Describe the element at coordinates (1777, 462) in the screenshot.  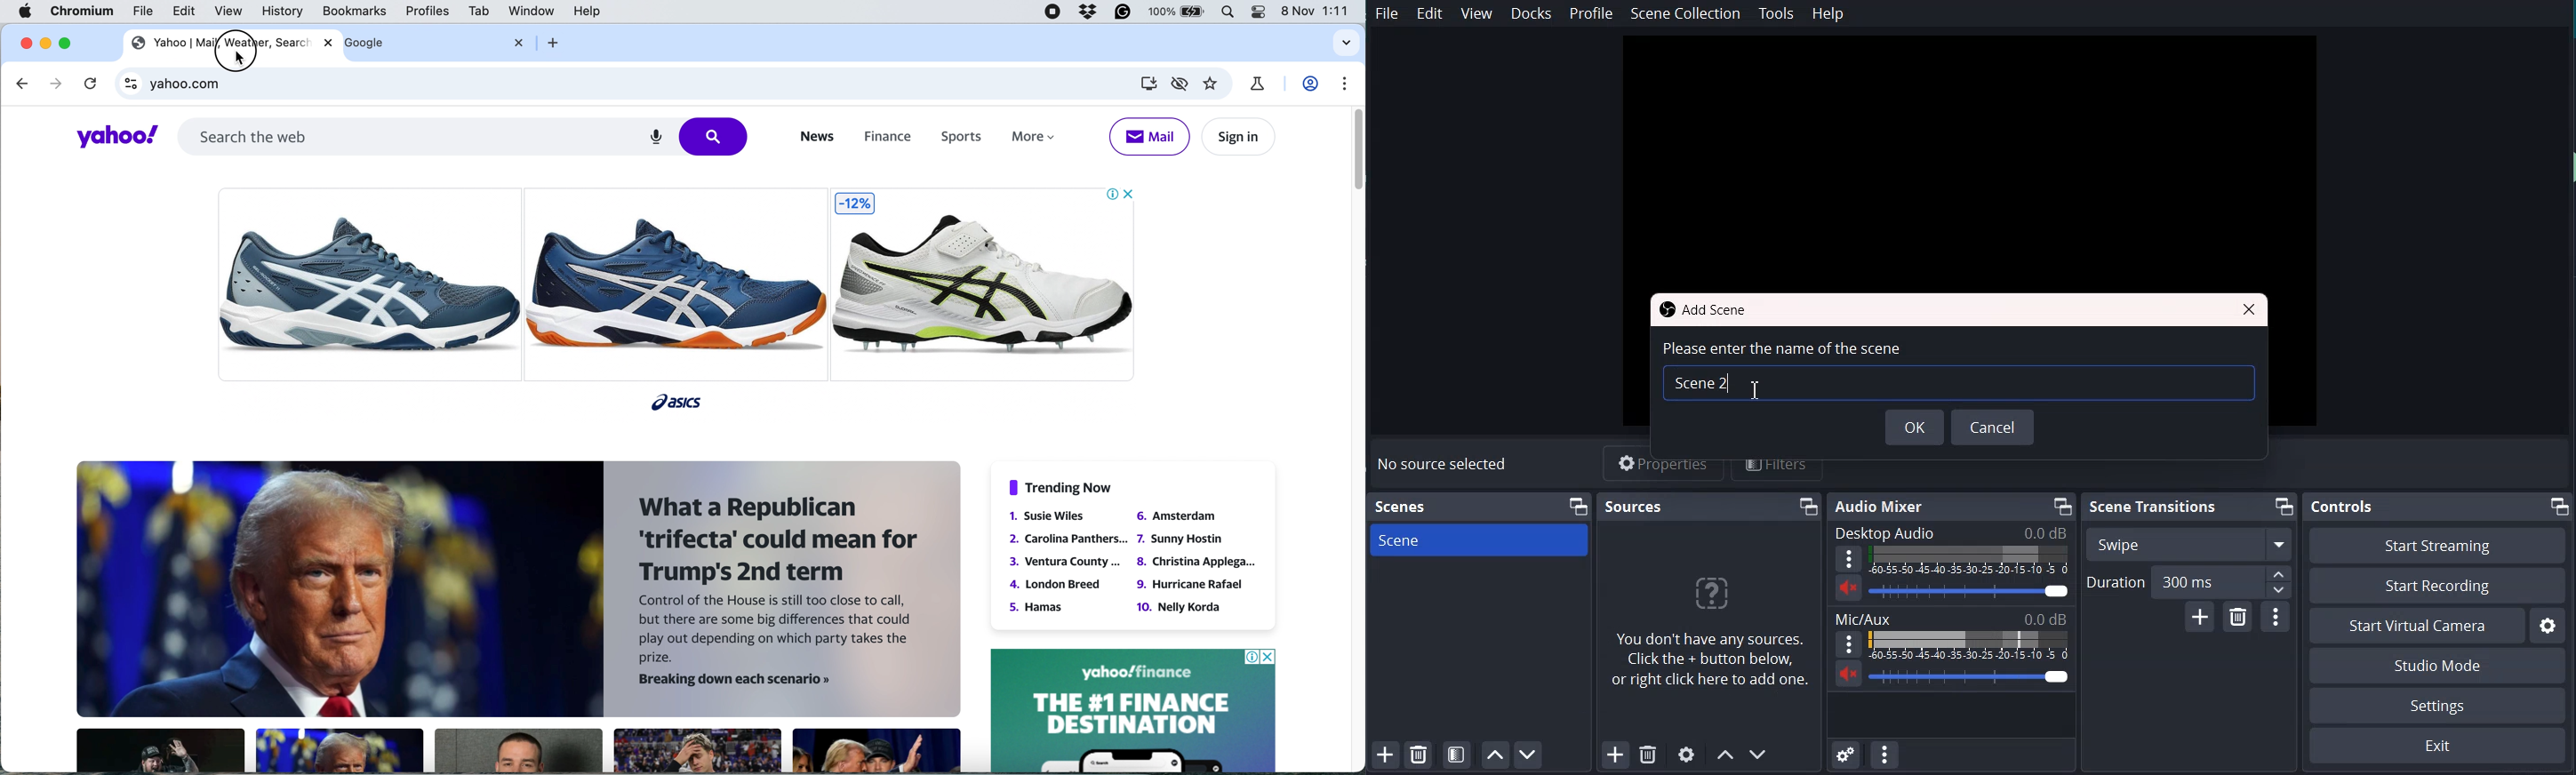
I see `Filters` at that location.